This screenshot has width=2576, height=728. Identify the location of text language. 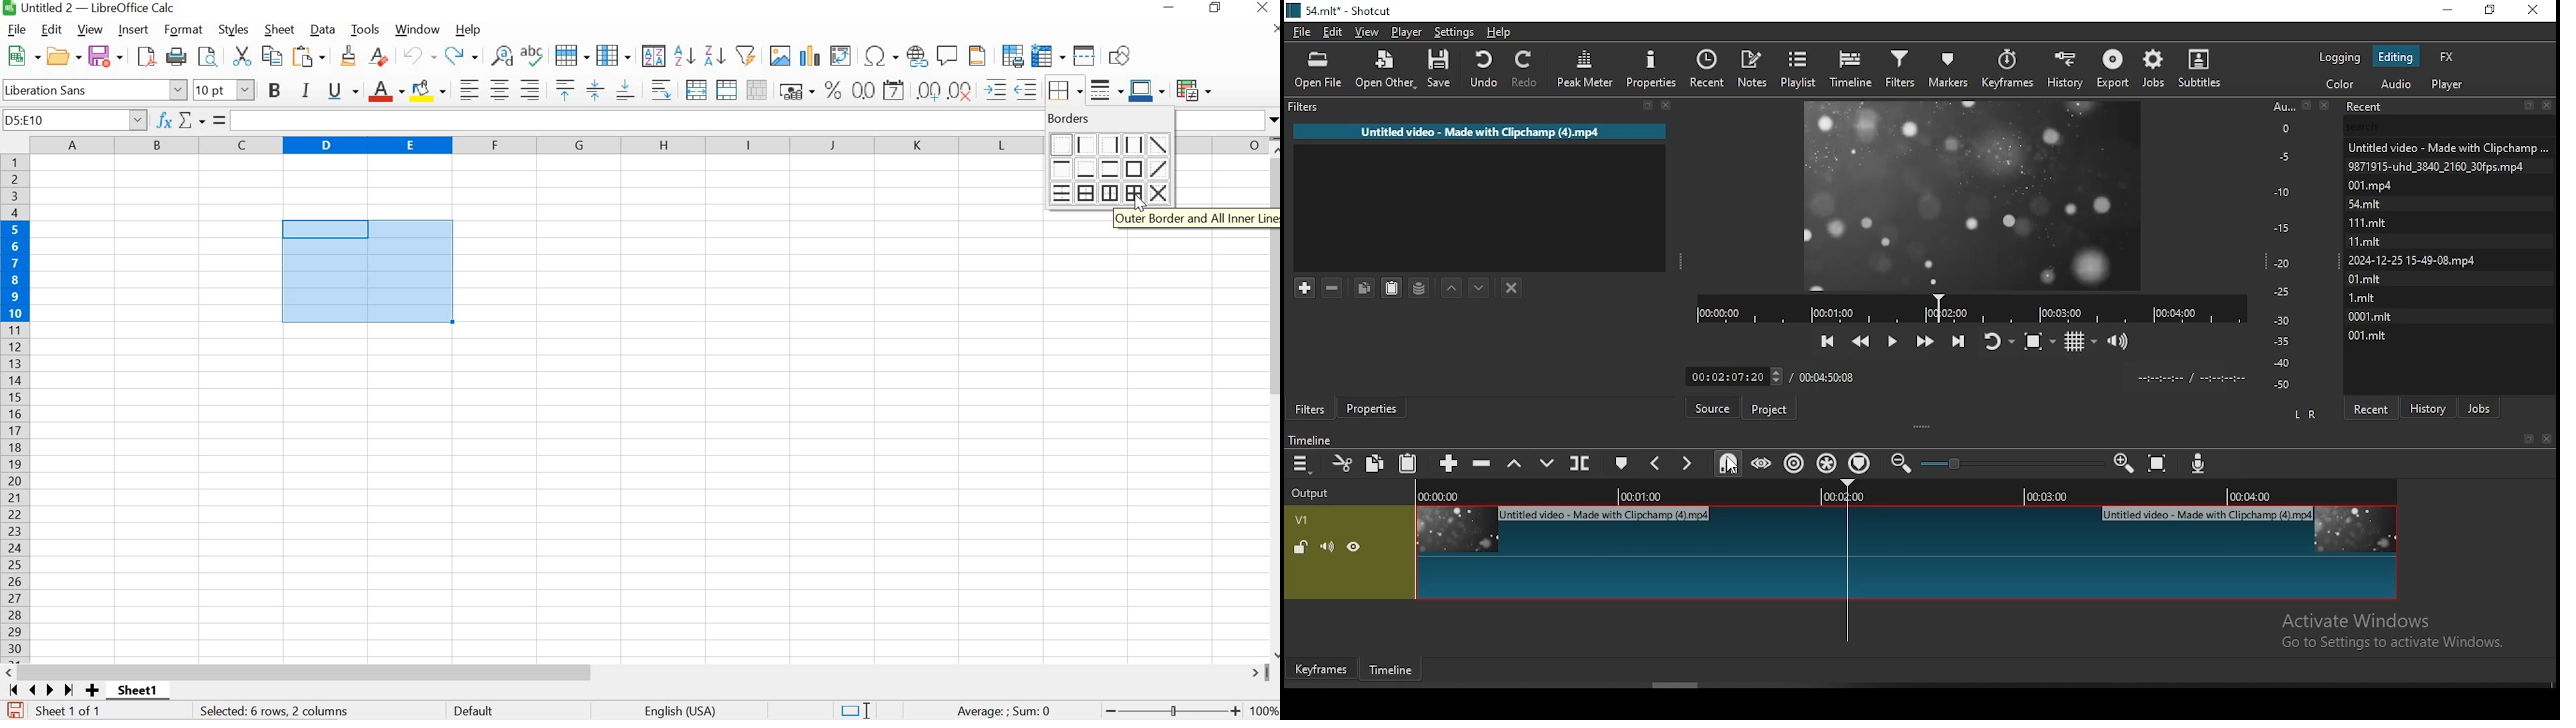
(682, 711).